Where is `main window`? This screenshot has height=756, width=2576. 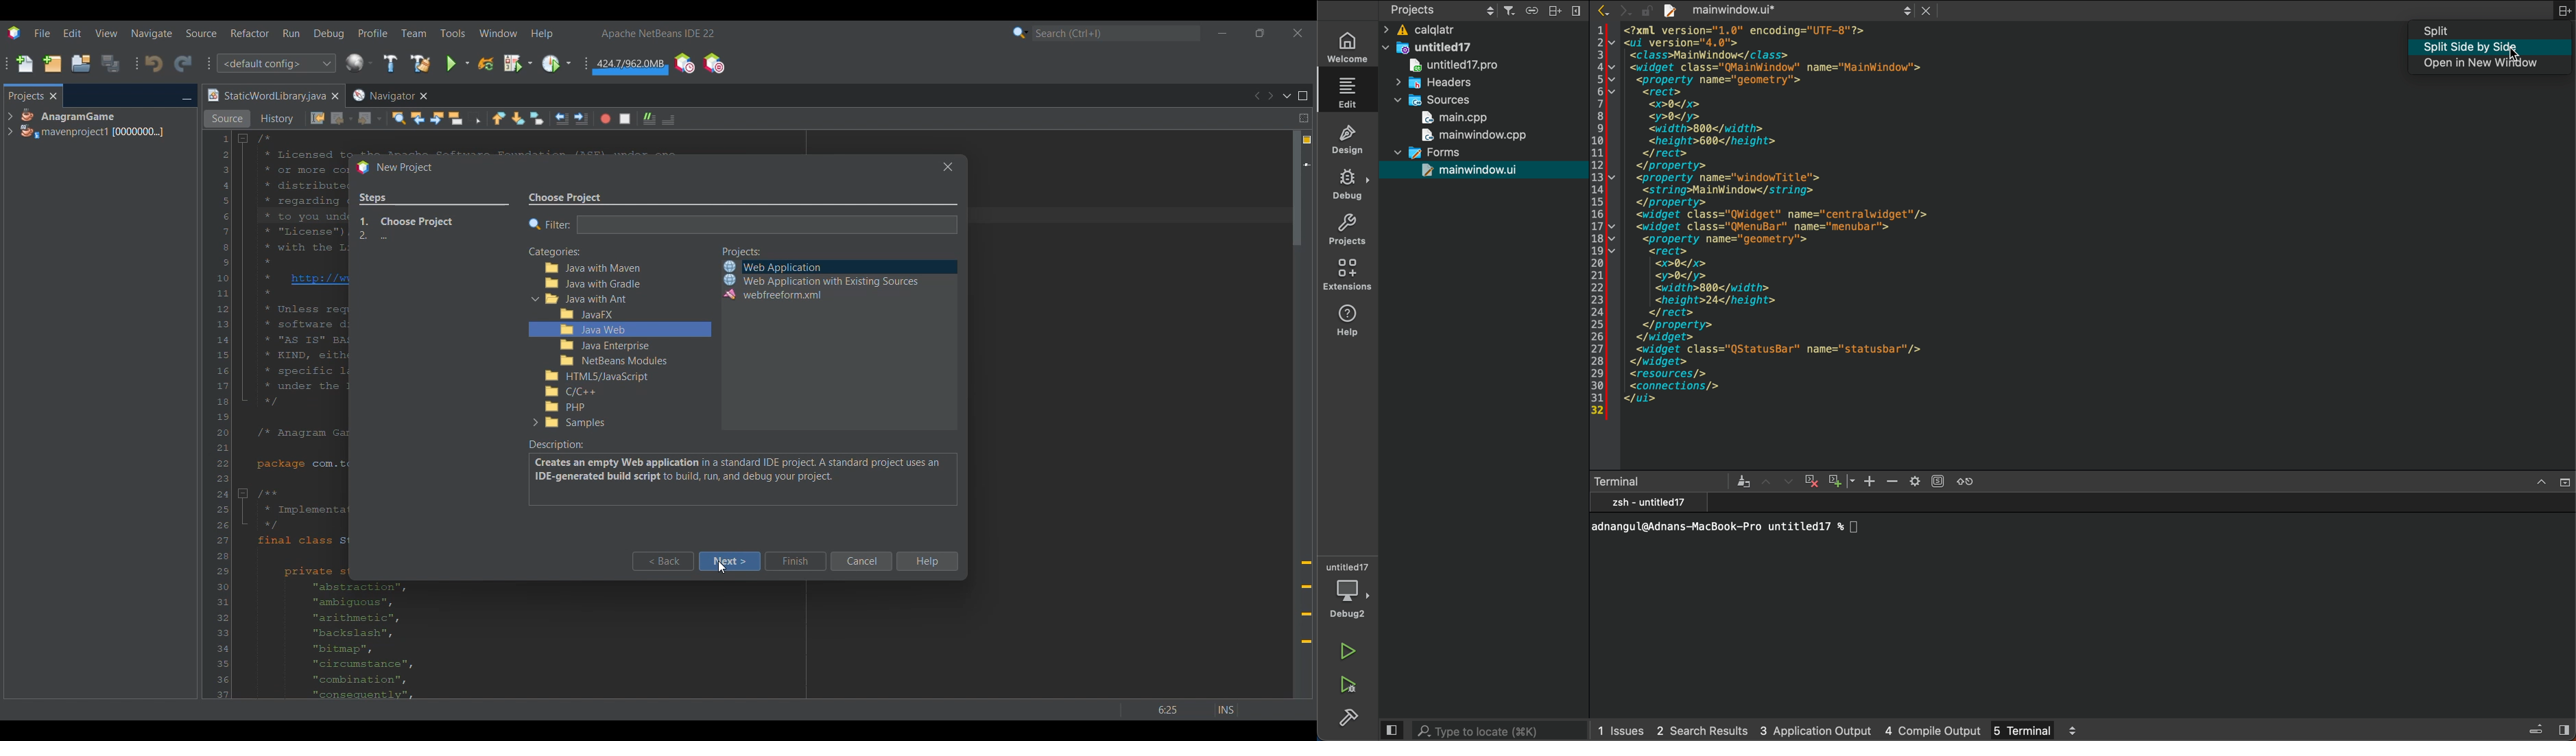
main window is located at coordinates (1470, 135).